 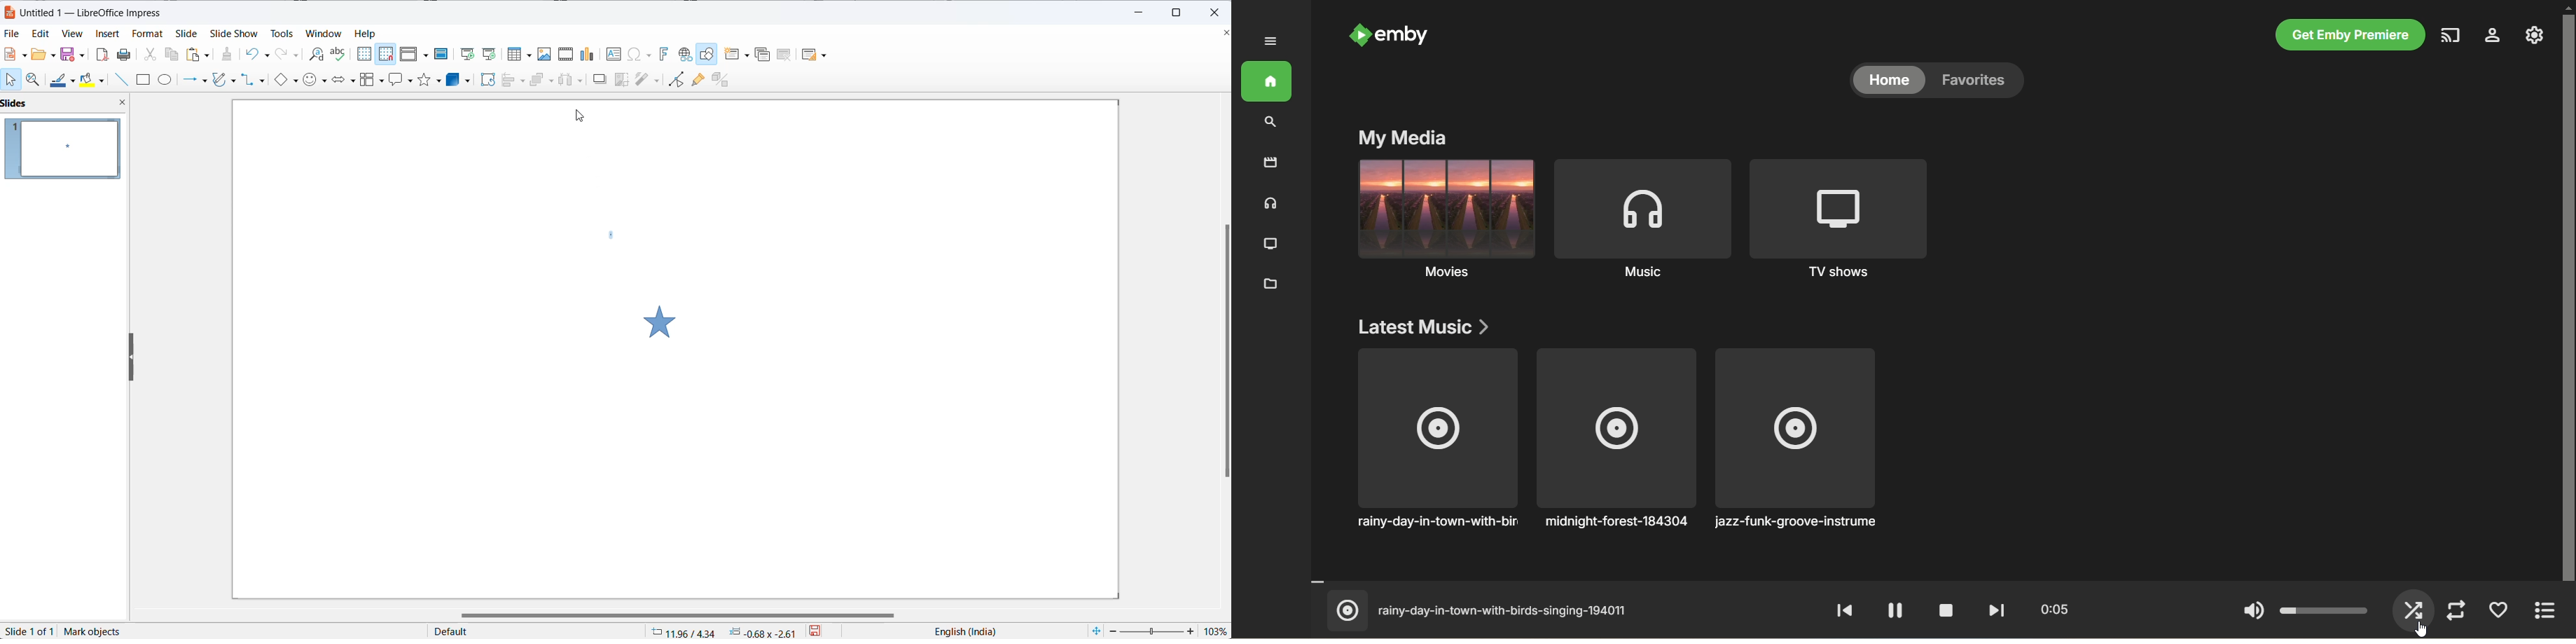 What do you see at coordinates (442, 53) in the screenshot?
I see `master slide` at bounding box center [442, 53].